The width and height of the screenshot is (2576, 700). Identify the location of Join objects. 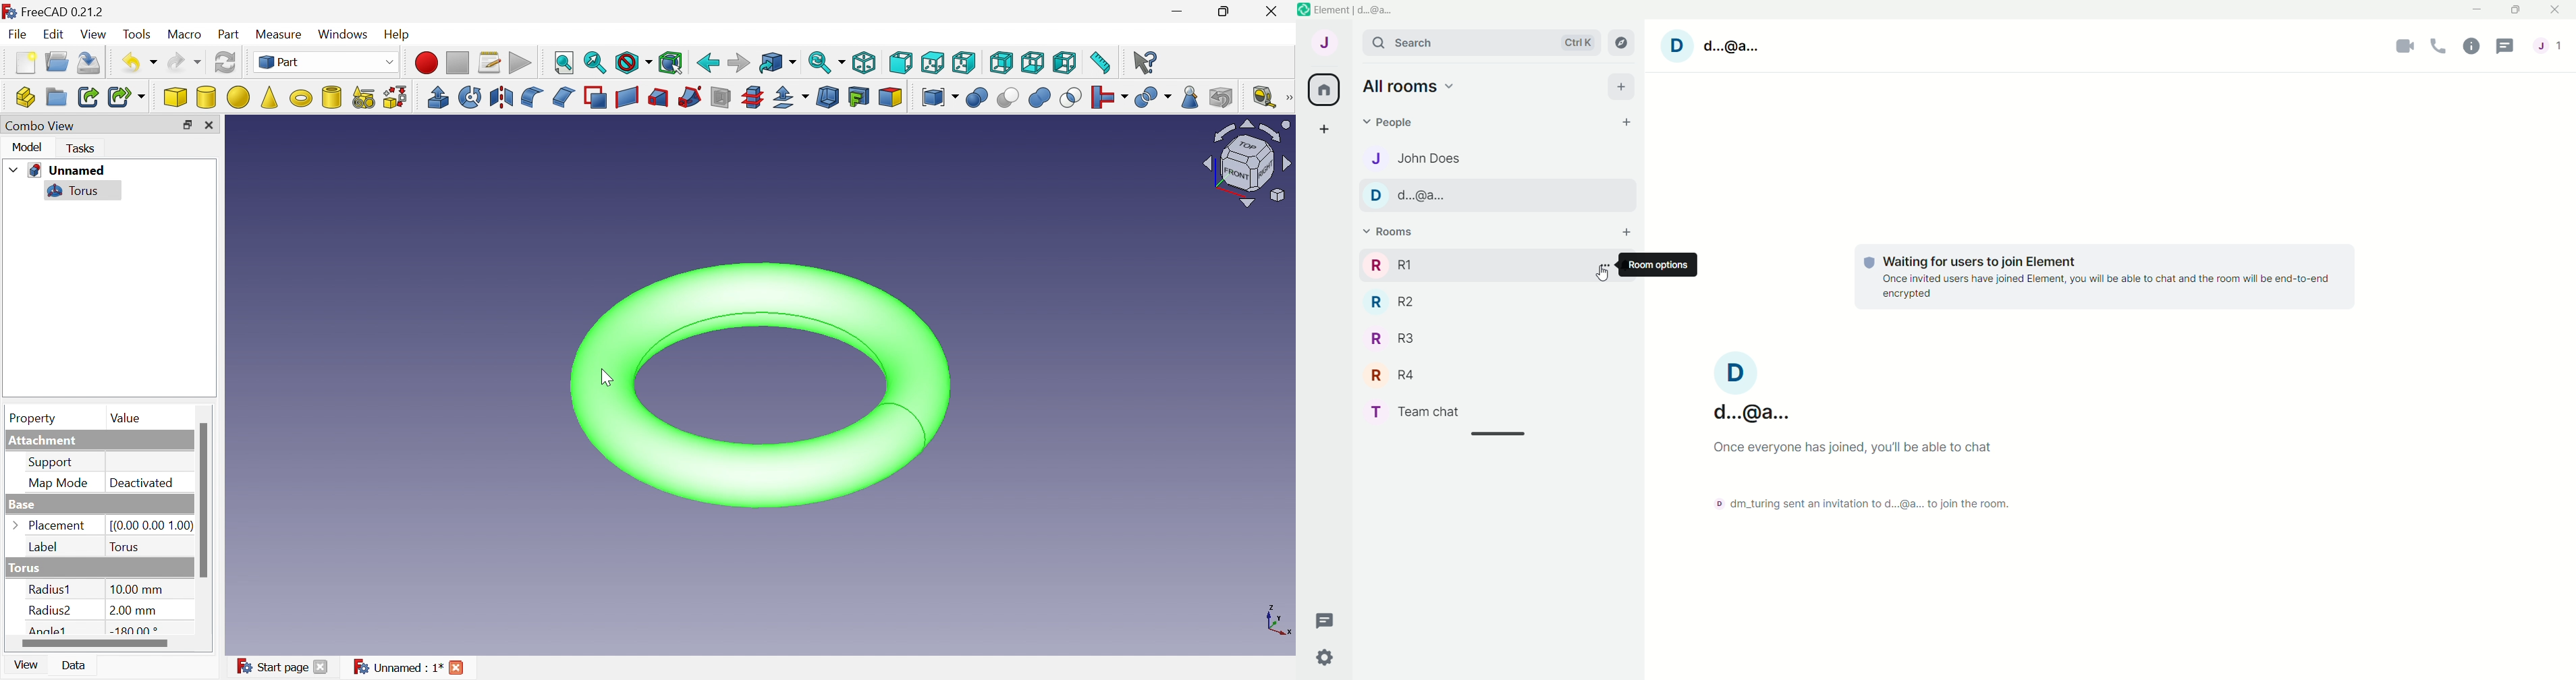
(1108, 98).